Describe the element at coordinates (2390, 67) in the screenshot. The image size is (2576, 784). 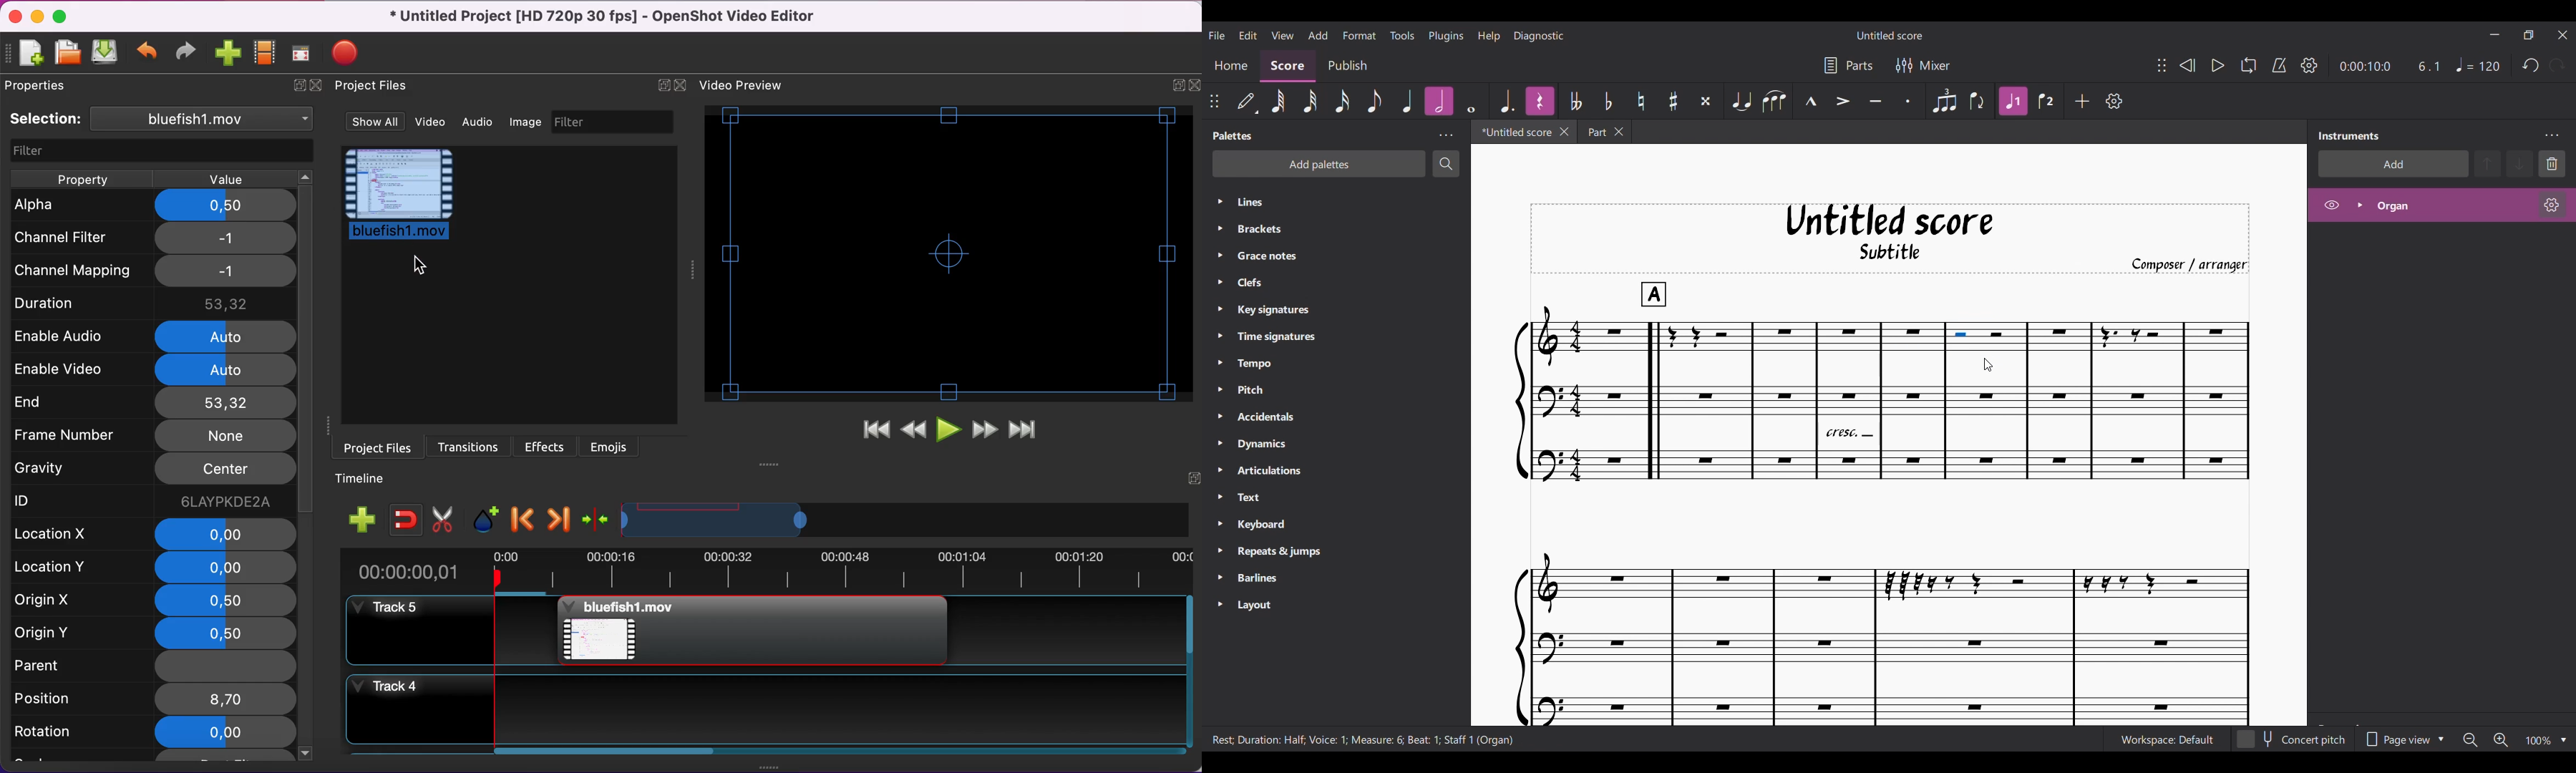
I see `Current ratio and duration of score` at that location.